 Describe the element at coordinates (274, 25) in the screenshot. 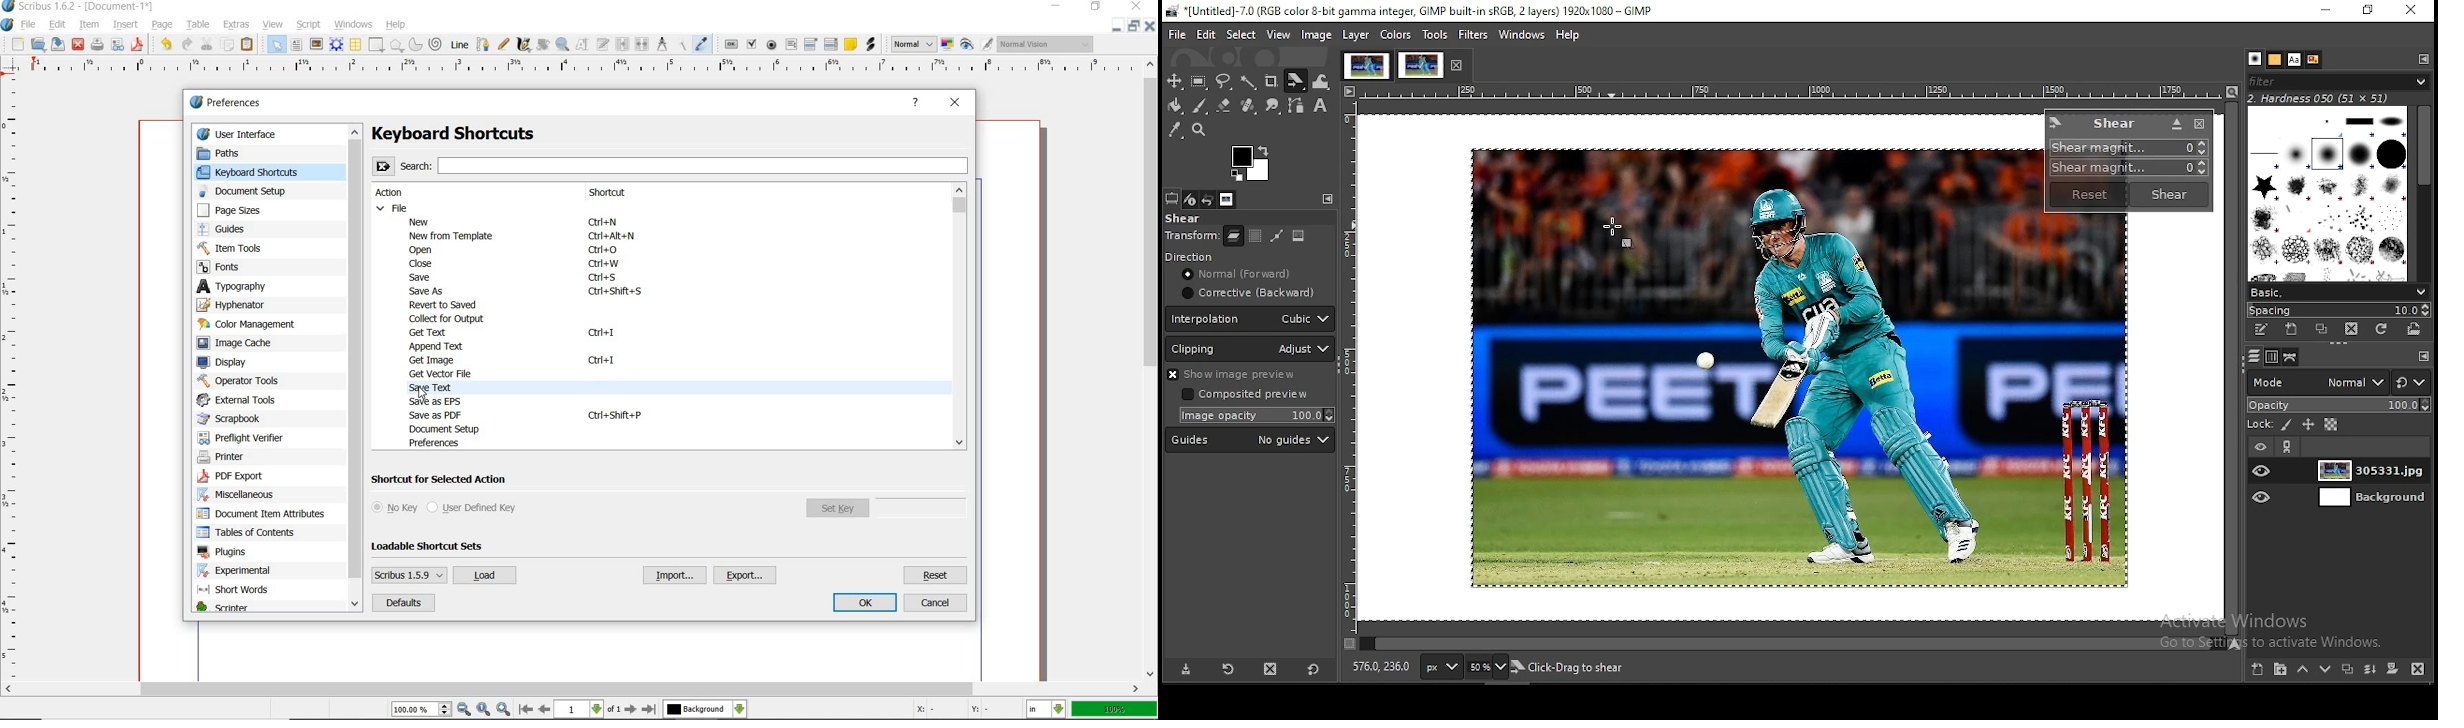

I see `view` at that location.